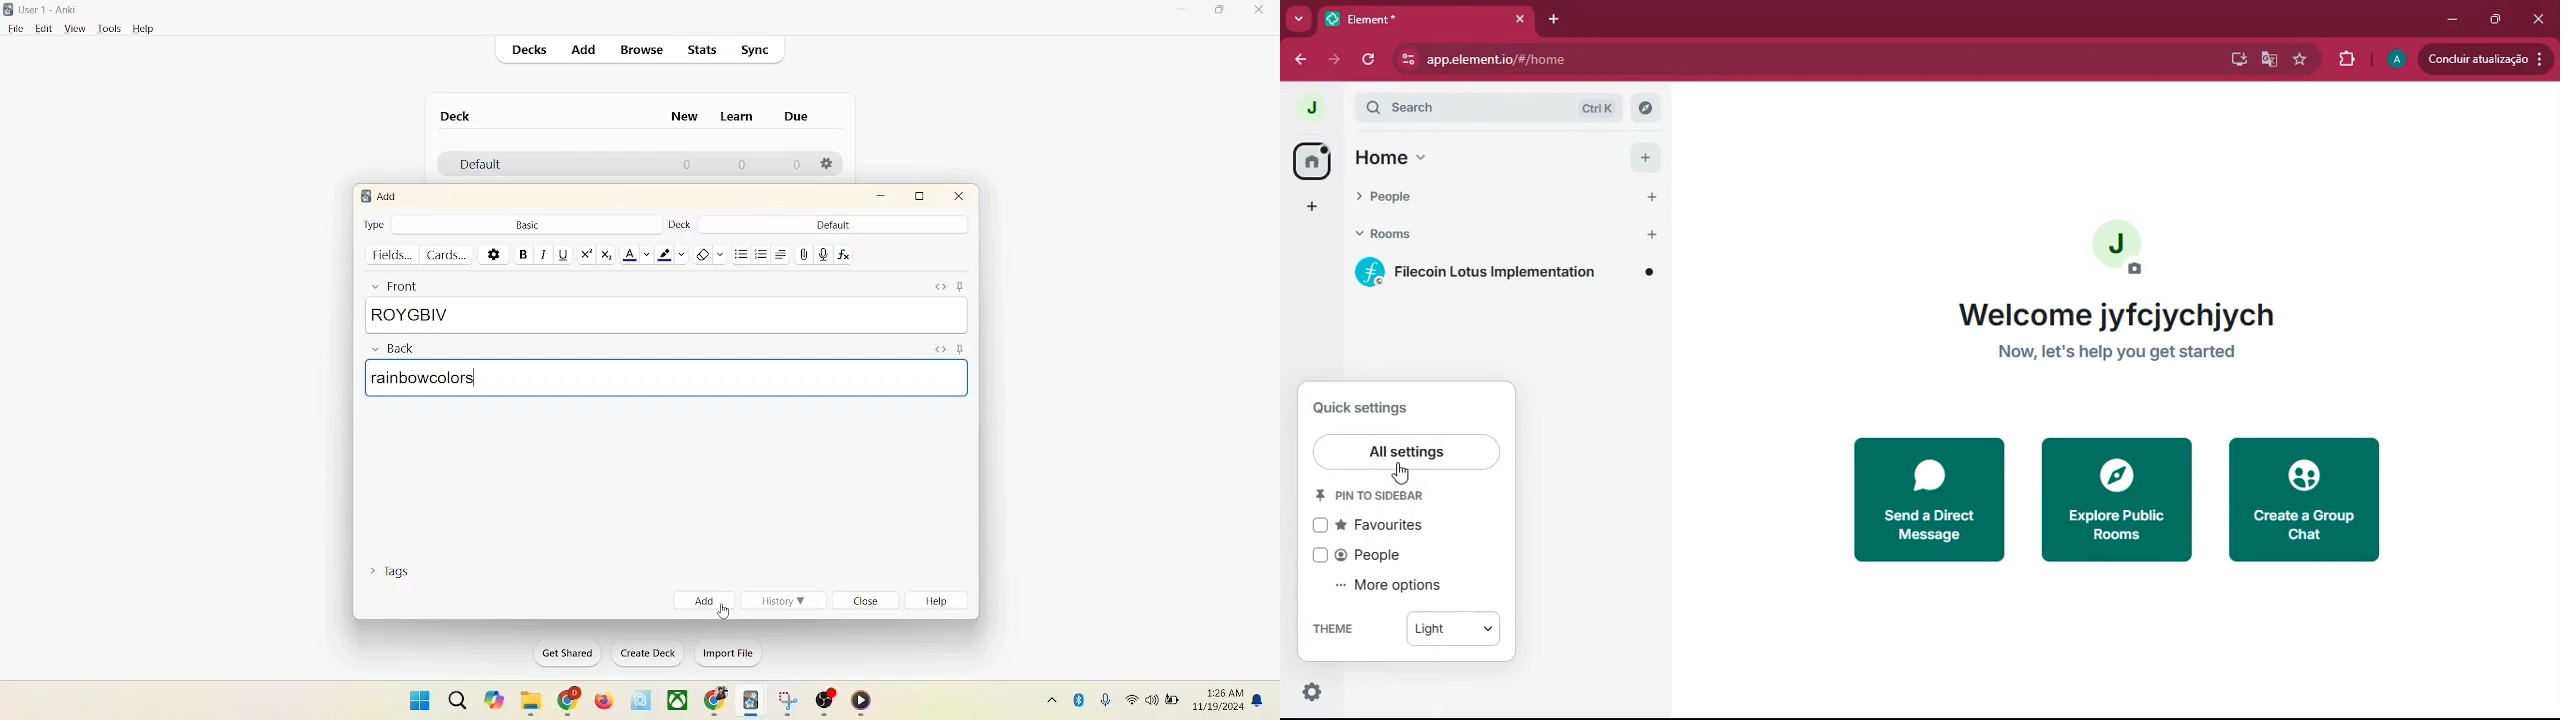 The width and height of the screenshot is (2576, 728). I want to click on Welcome jyfcjychjych, so click(2116, 315).